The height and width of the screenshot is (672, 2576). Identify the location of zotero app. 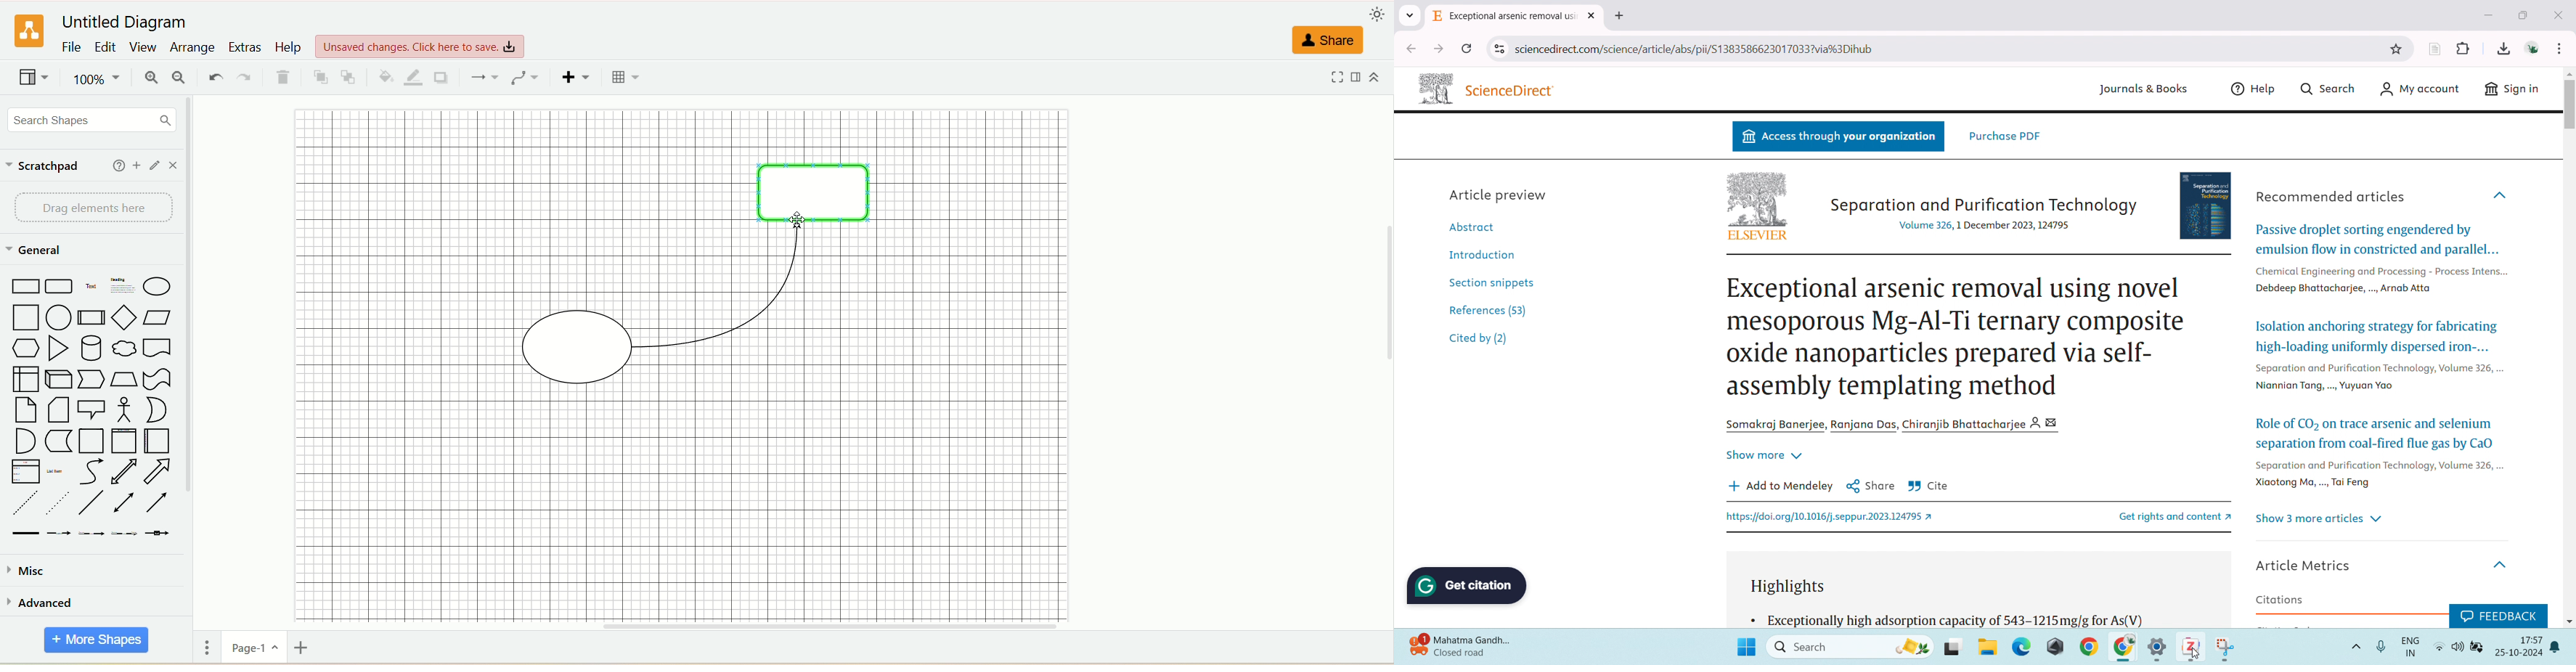
(2188, 645).